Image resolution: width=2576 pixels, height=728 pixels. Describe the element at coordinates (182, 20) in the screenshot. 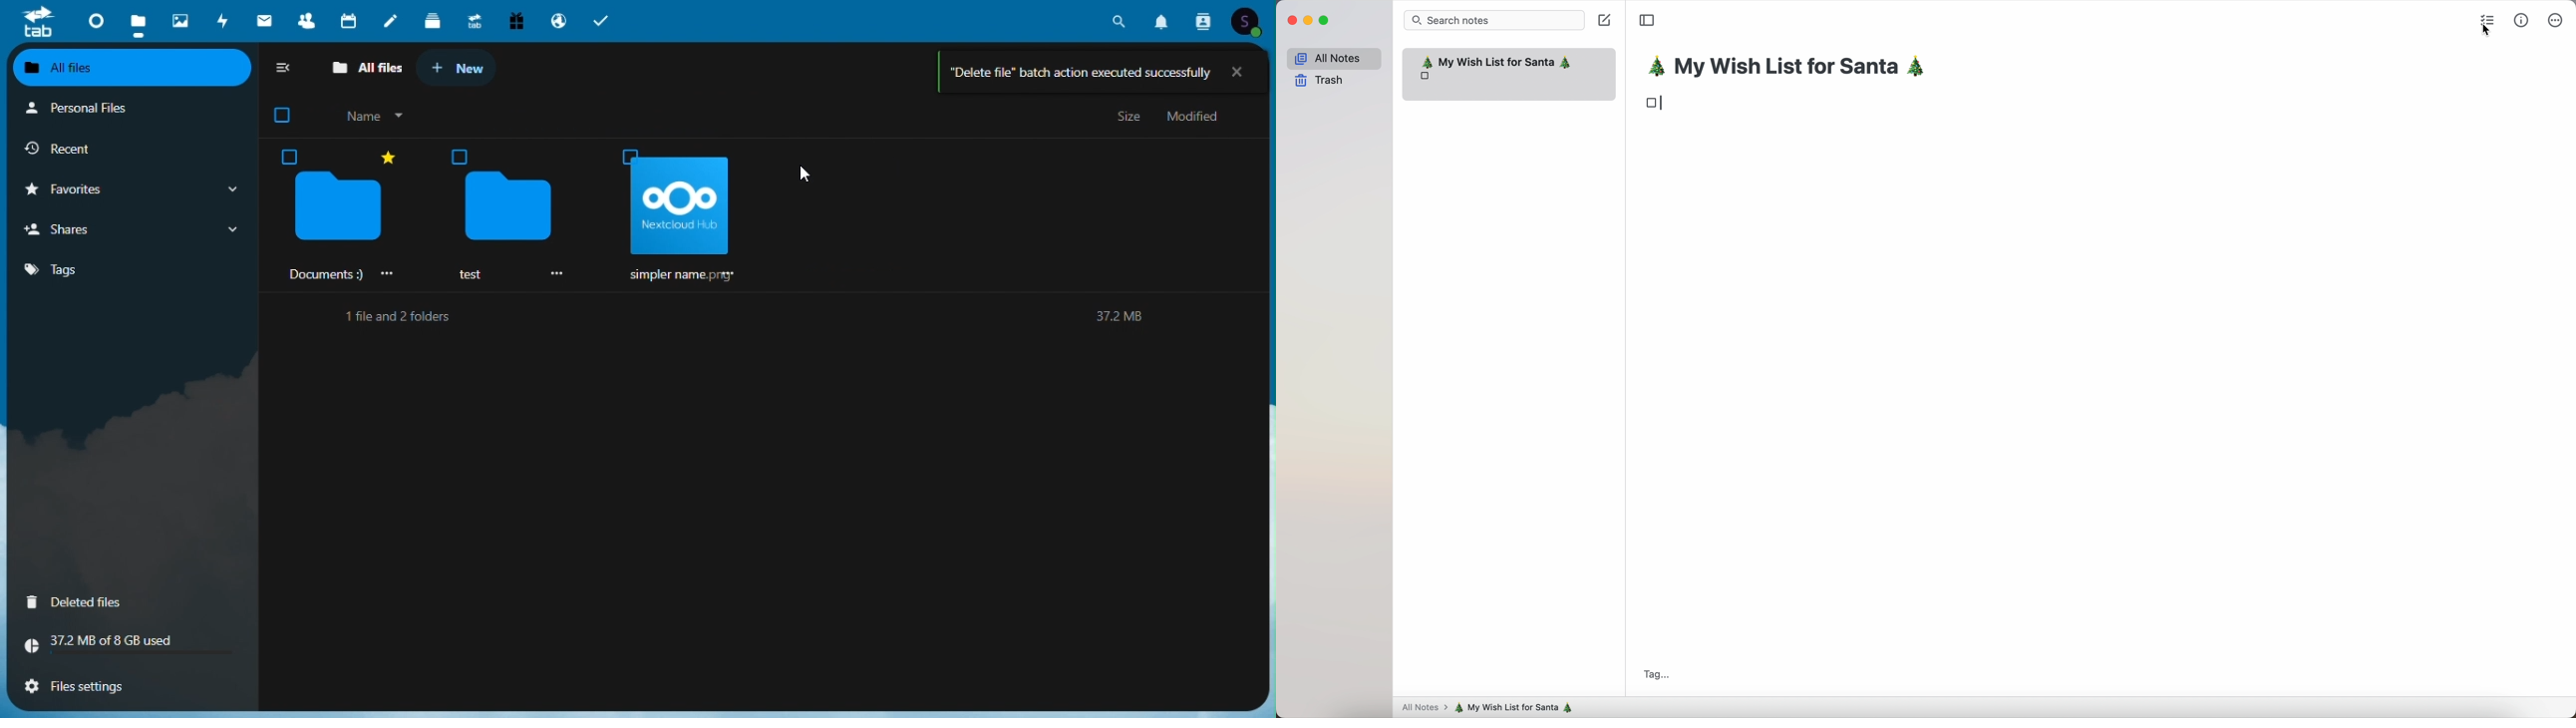

I see `Photos` at that location.